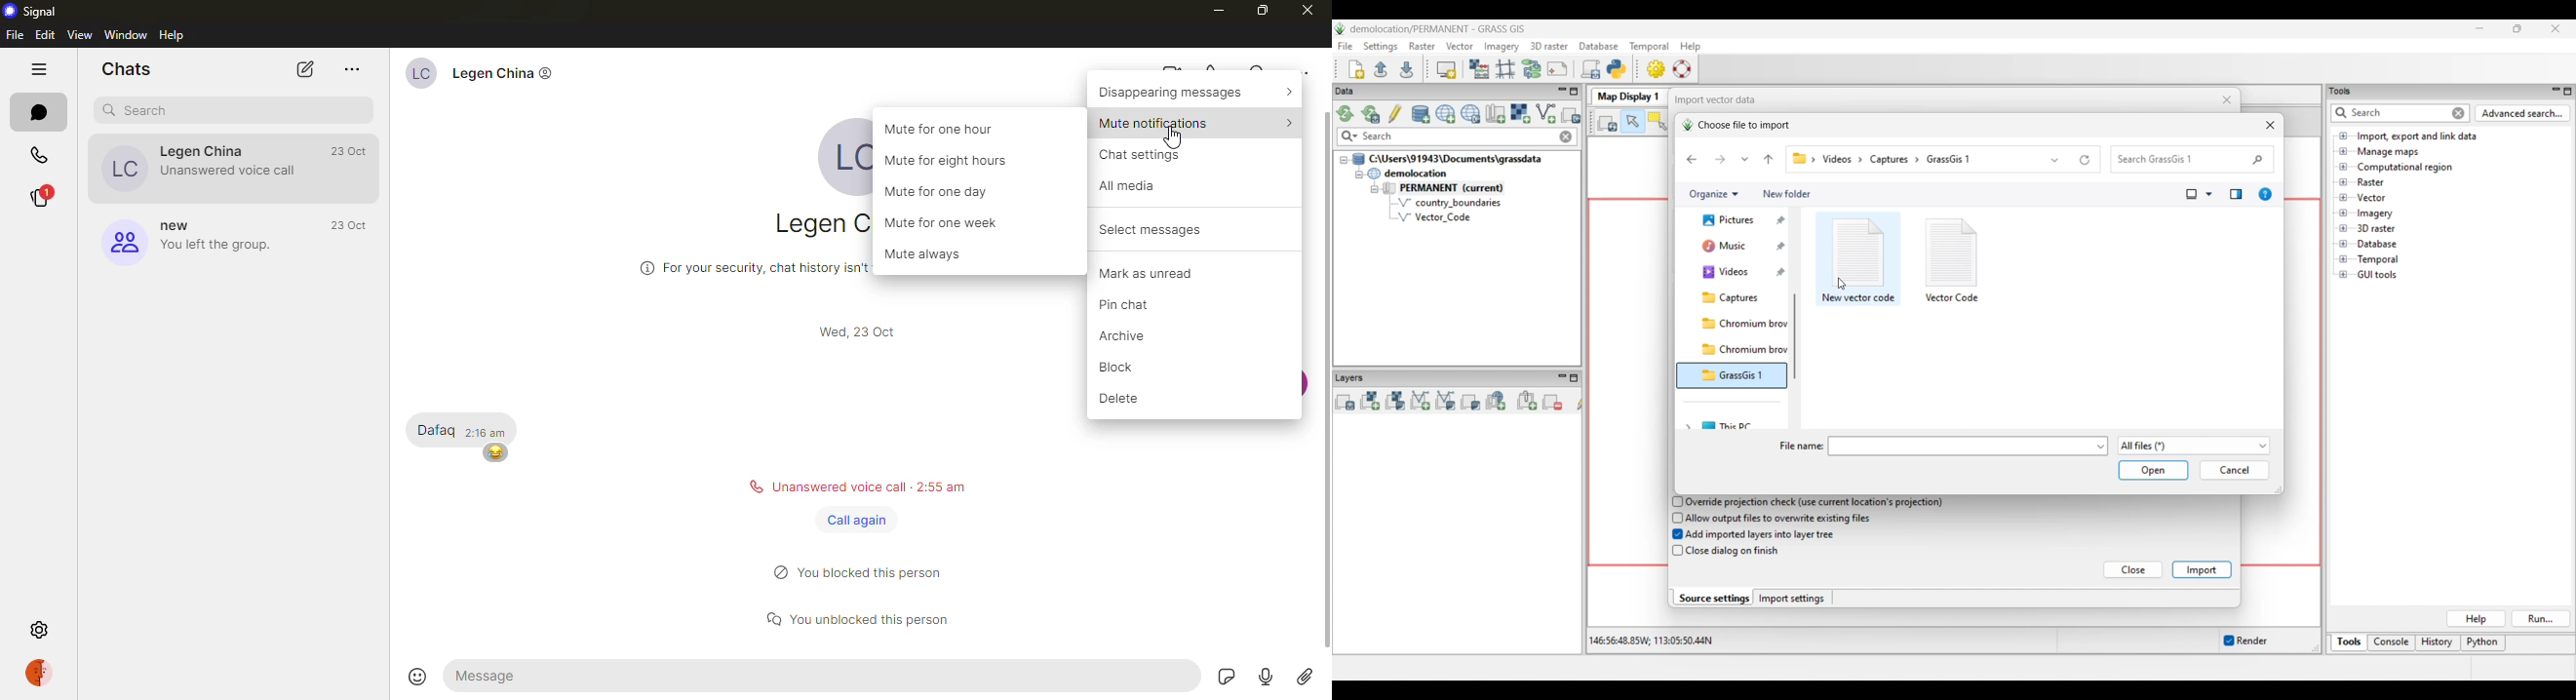 This screenshot has height=700, width=2576. I want to click on call again, so click(855, 520).